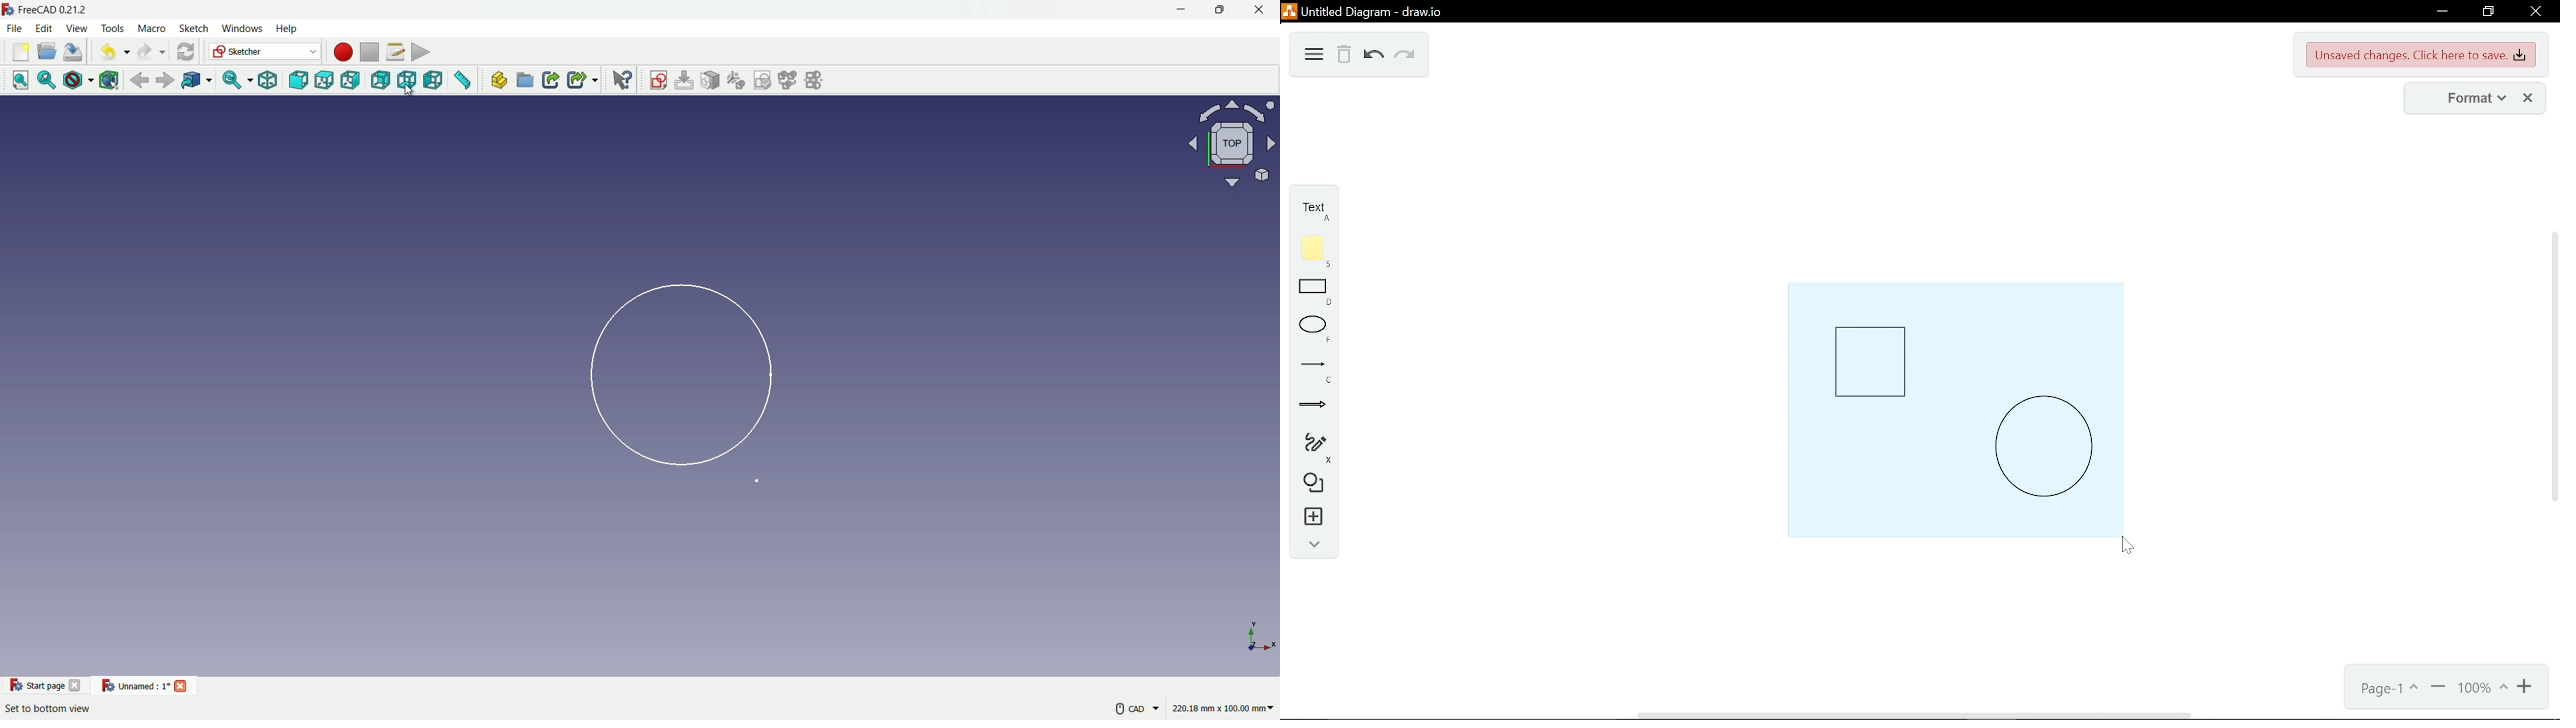 This screenshot has height=728, width=2576. What do you see at coordinates (49, 709) in the screenshot?
I see `set to bottom view` at bounding box center [49, 709].